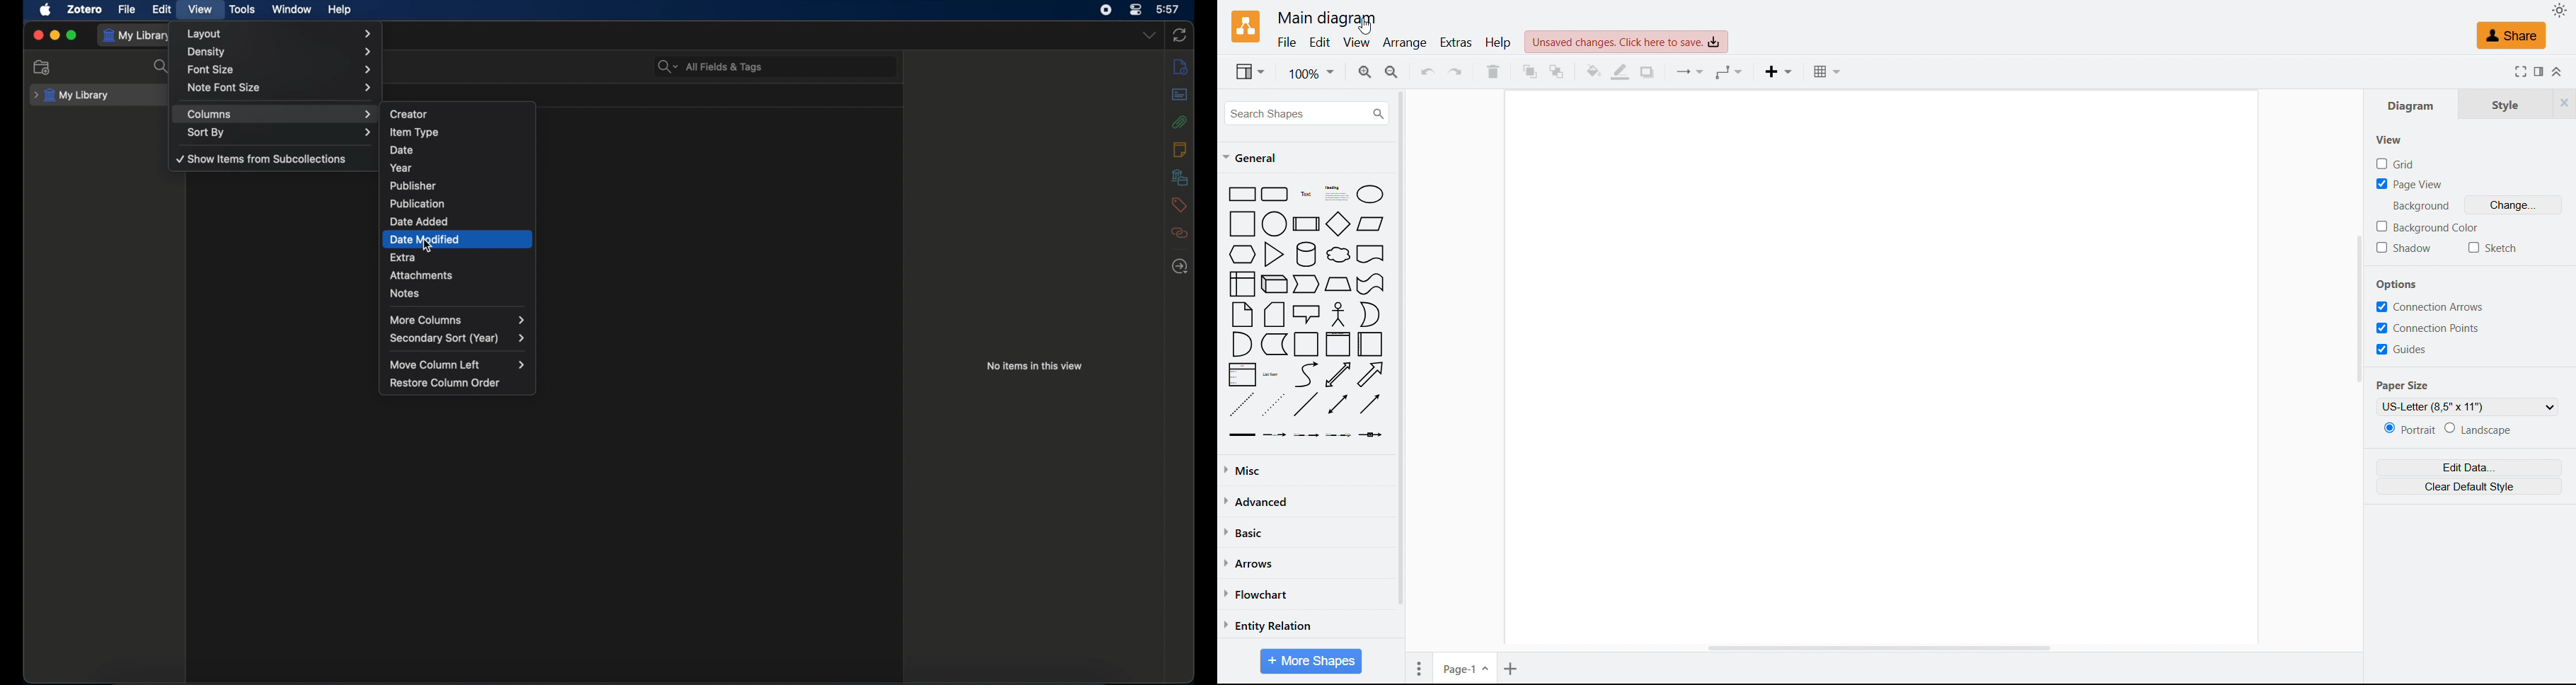 Image resolution: width=2576 pixels, height=700 pixels. I want to click on text, so click(2425, 206).